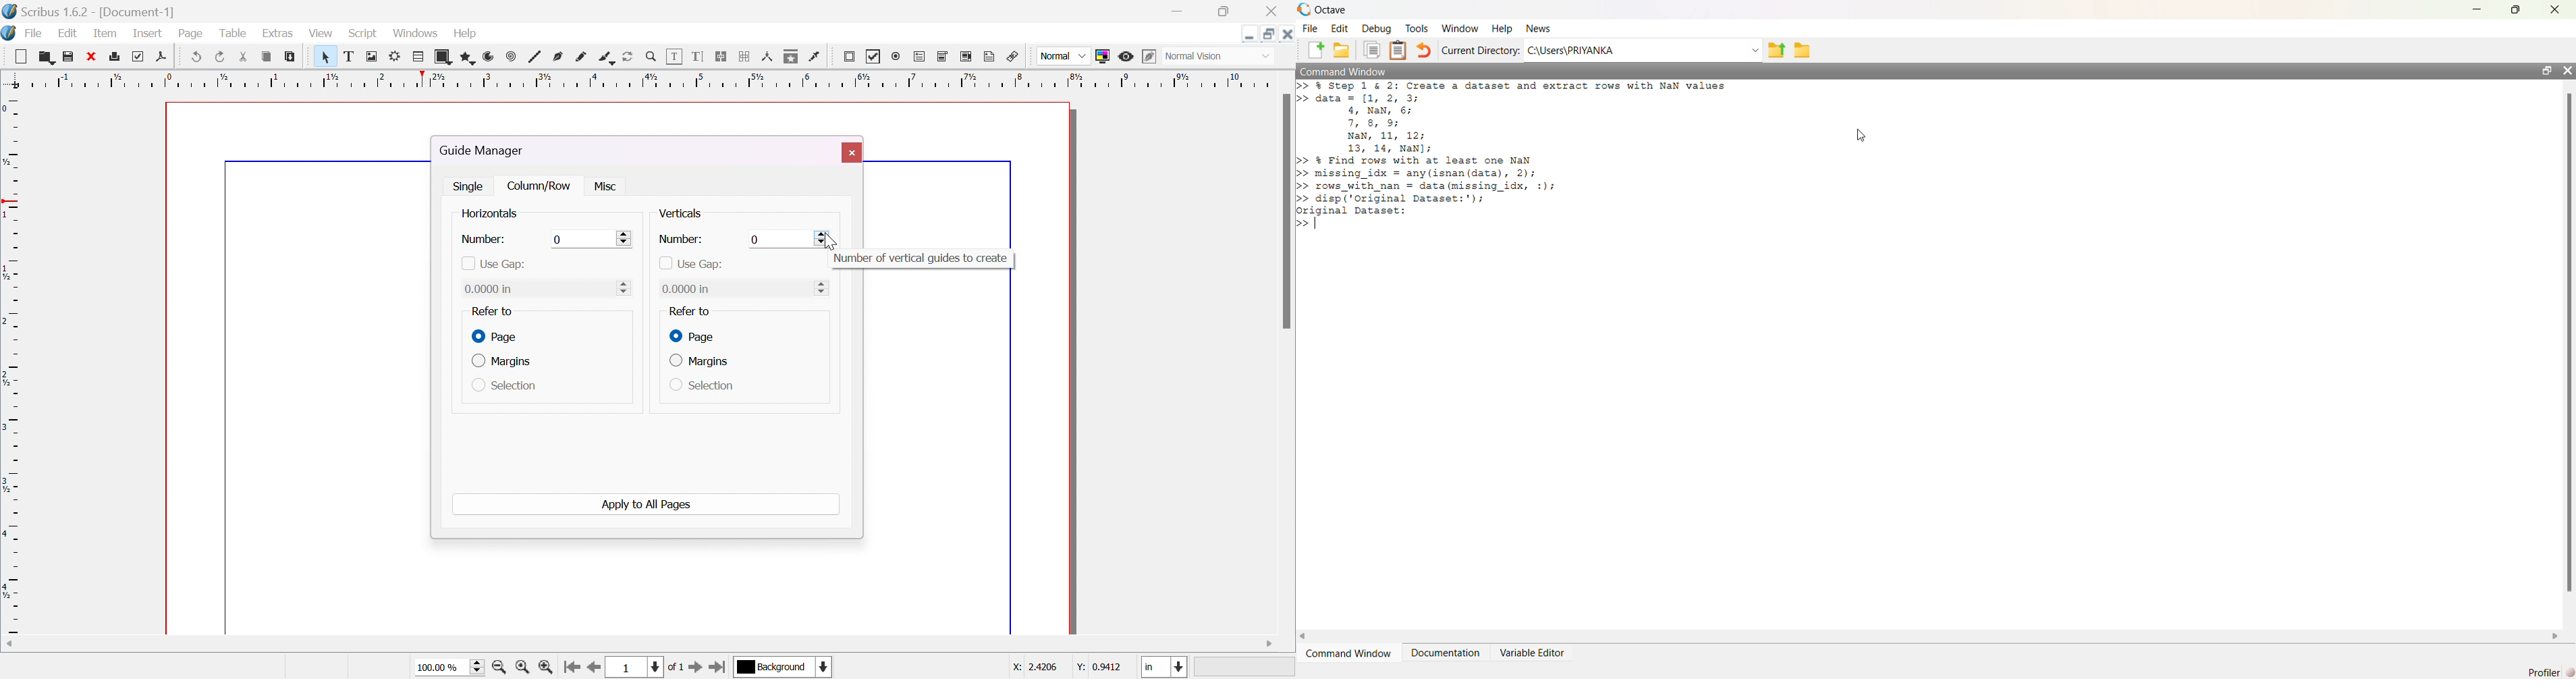 The height and width of the screenshot is (700, 2576). I want to click on Minimize, so click(1249, 33).